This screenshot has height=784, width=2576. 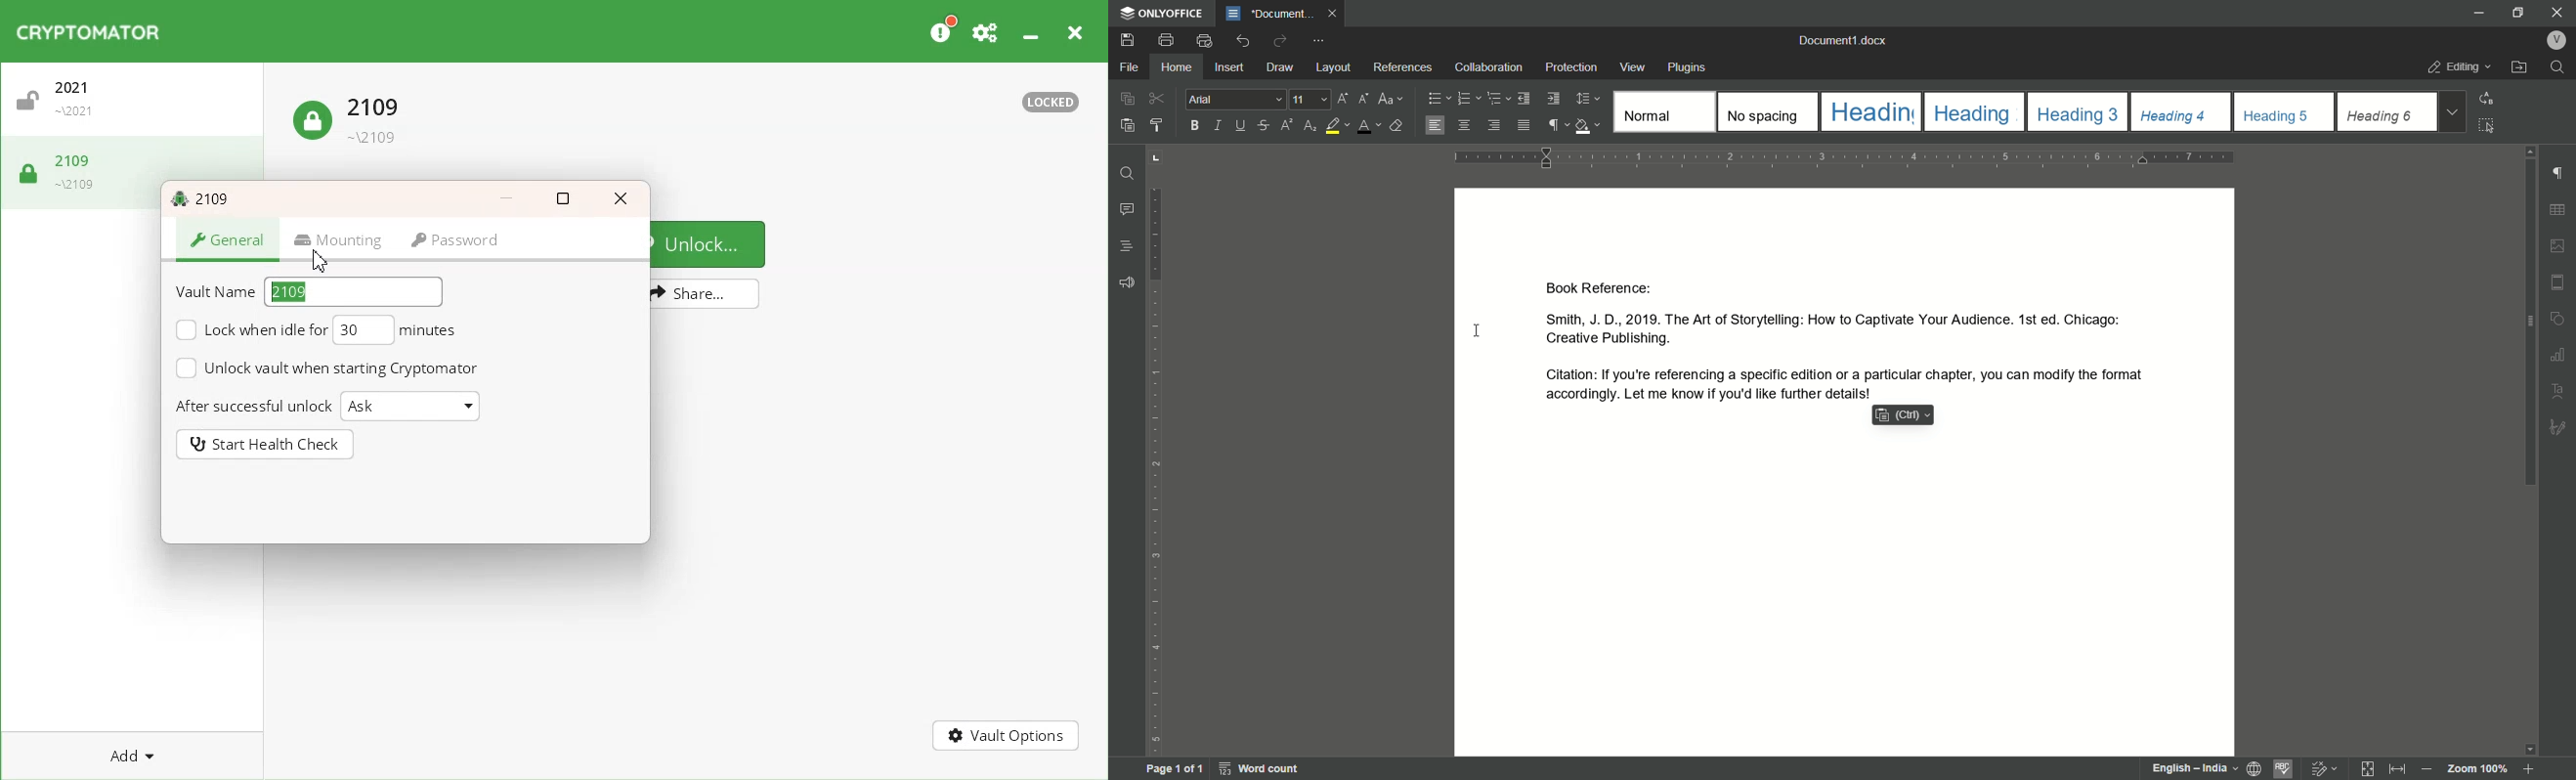 What do you see at coordinates (1166, 41) in the screenshot?
I see `print` at bounding box center [1166, 41].